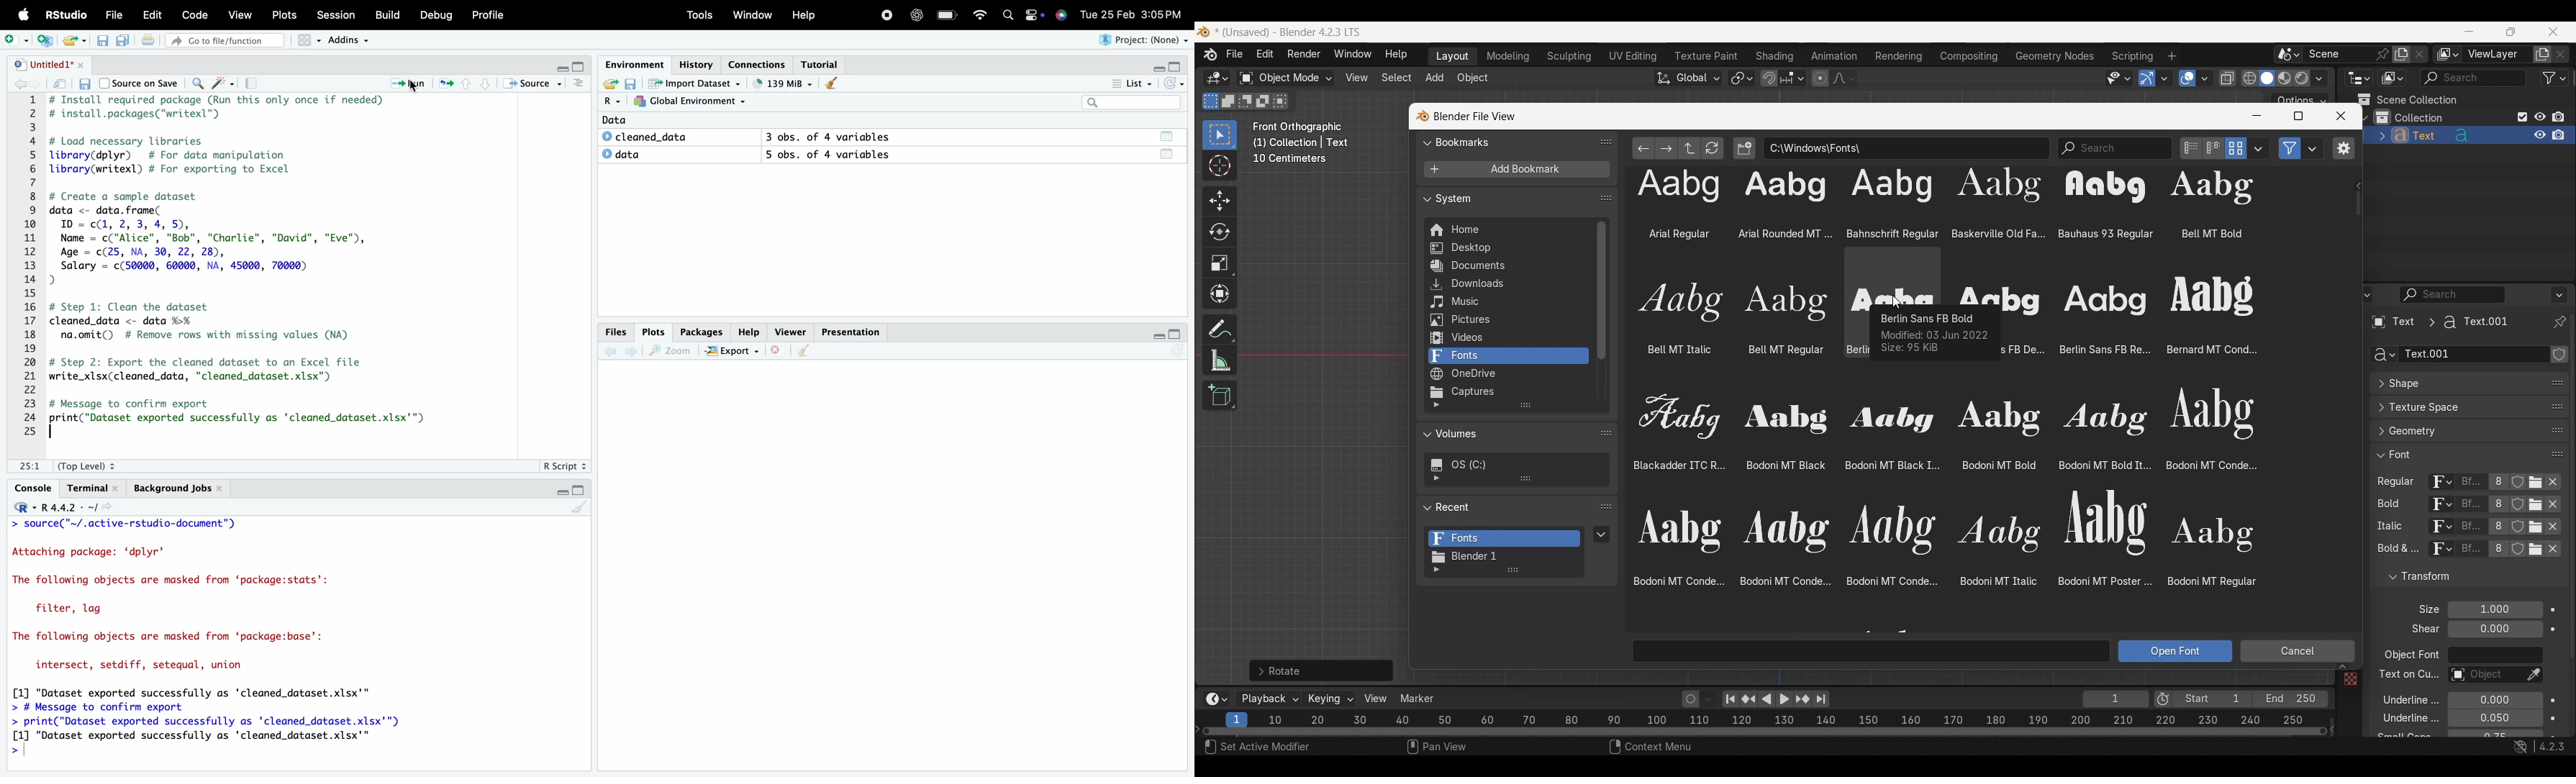 Image resolution: width=2576 pixels, height=784 pixels. I want to click on shortcut, so click(2536, 748).